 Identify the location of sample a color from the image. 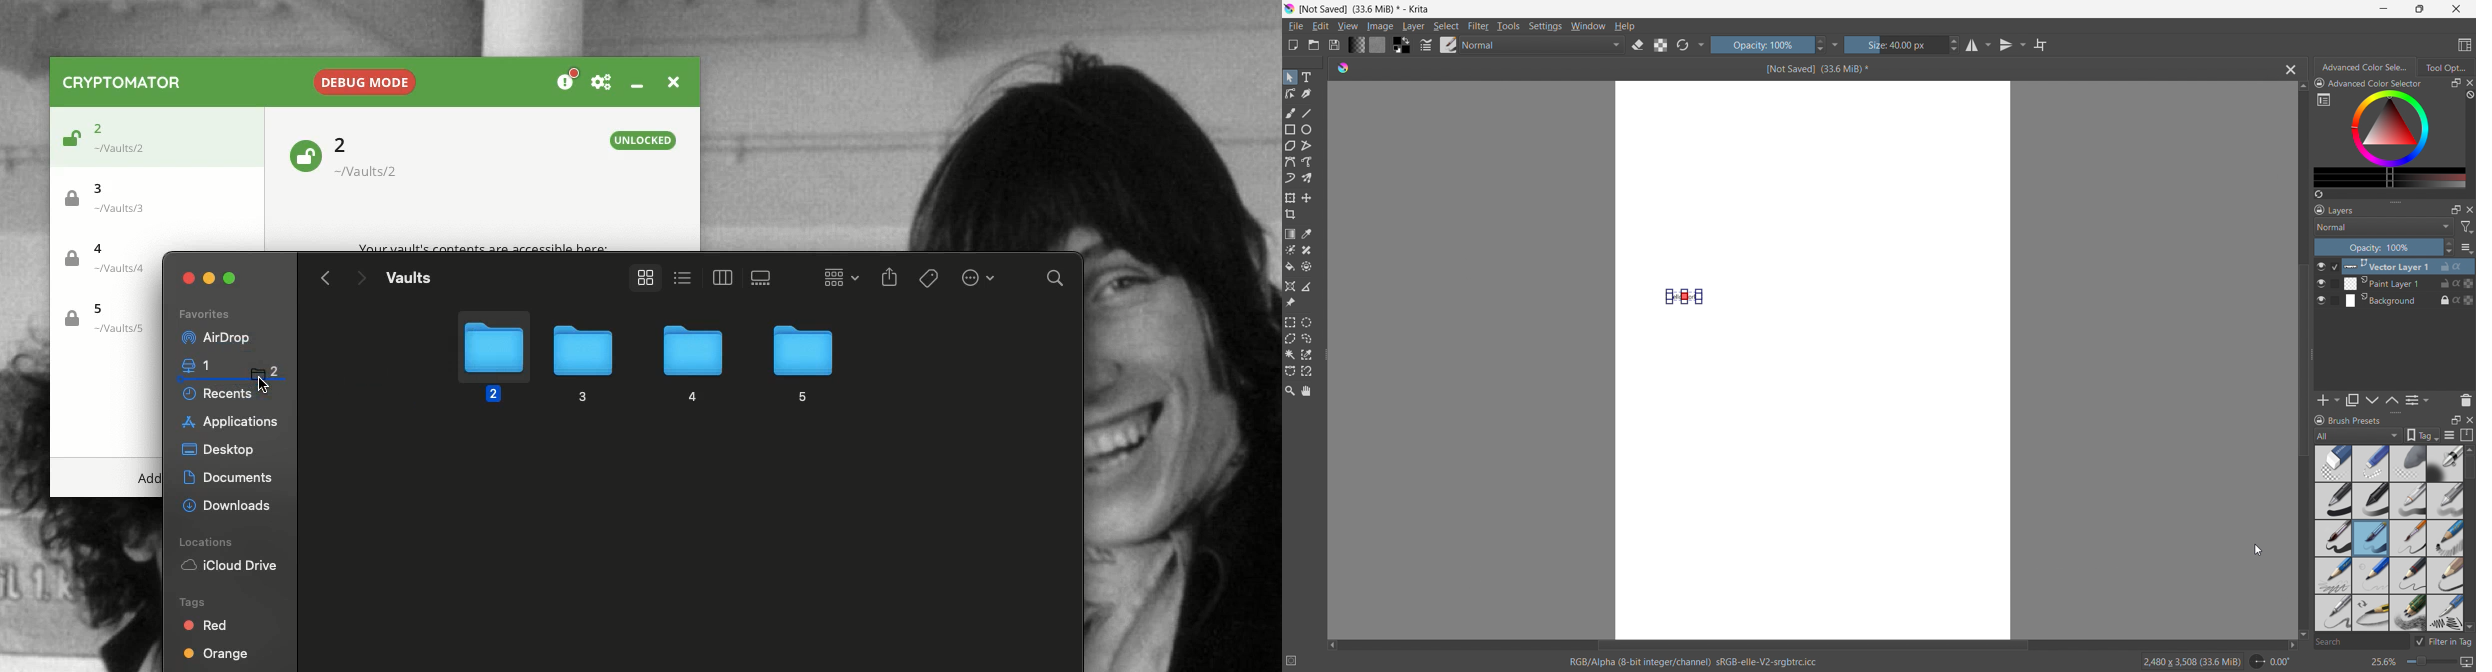
(1307, 234).